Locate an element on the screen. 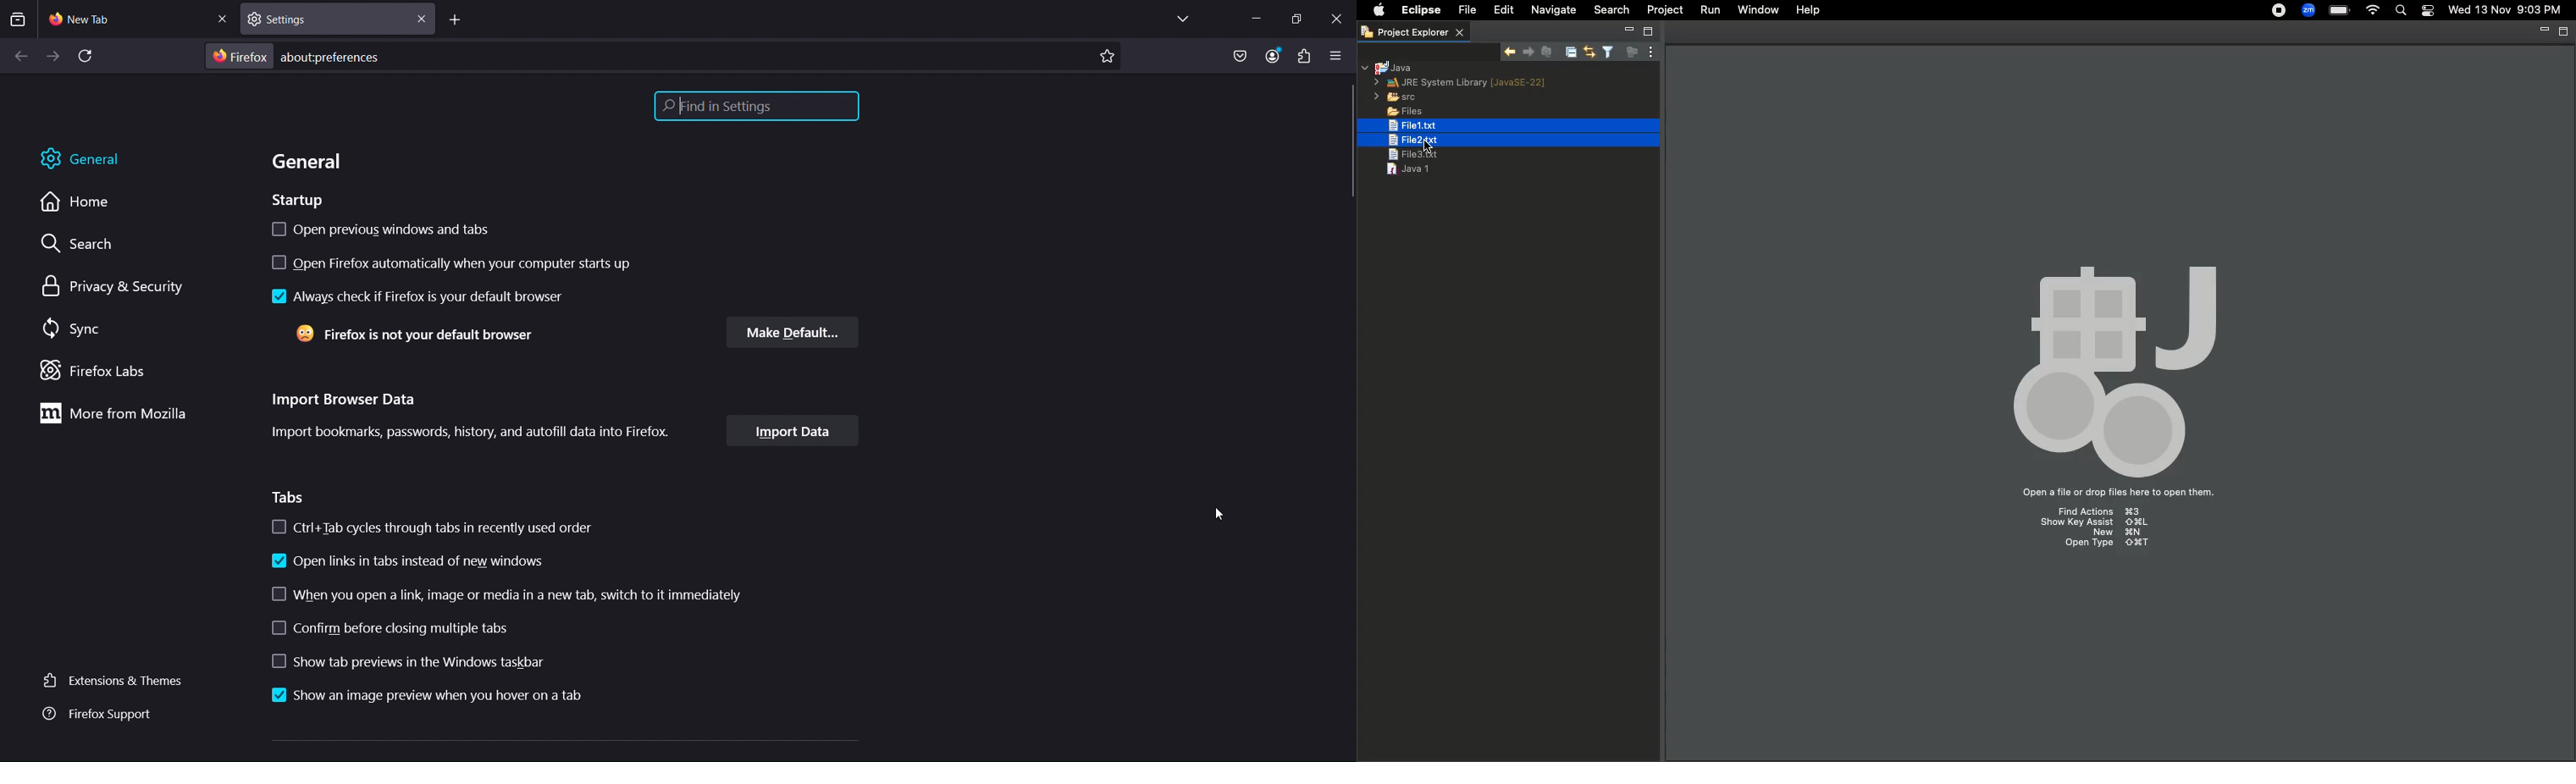 The width and height of the screenshot is (2576, 784). Selected files is located at coordinates (1471, 141).